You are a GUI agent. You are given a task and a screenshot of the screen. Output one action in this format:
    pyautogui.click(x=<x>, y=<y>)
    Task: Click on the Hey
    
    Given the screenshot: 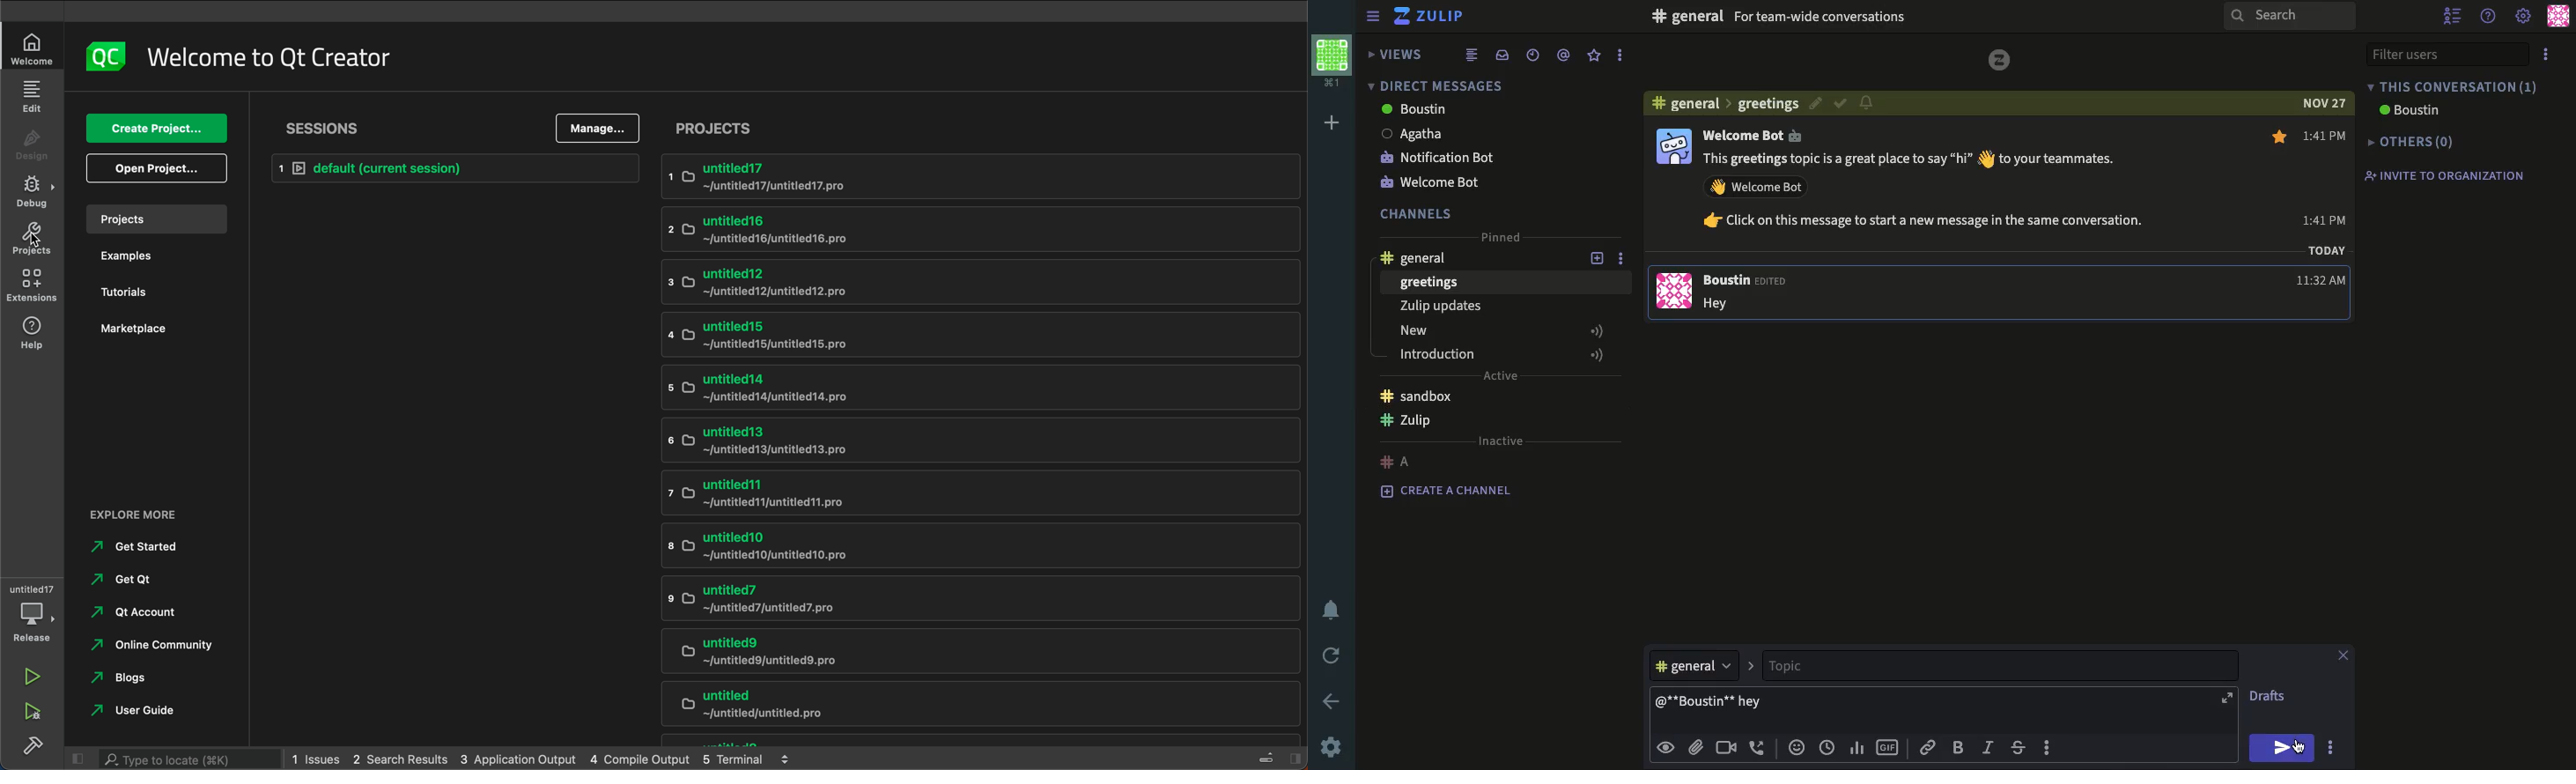 What is the action you would take?
    pyautogui.click(x=1724, y=304)
    